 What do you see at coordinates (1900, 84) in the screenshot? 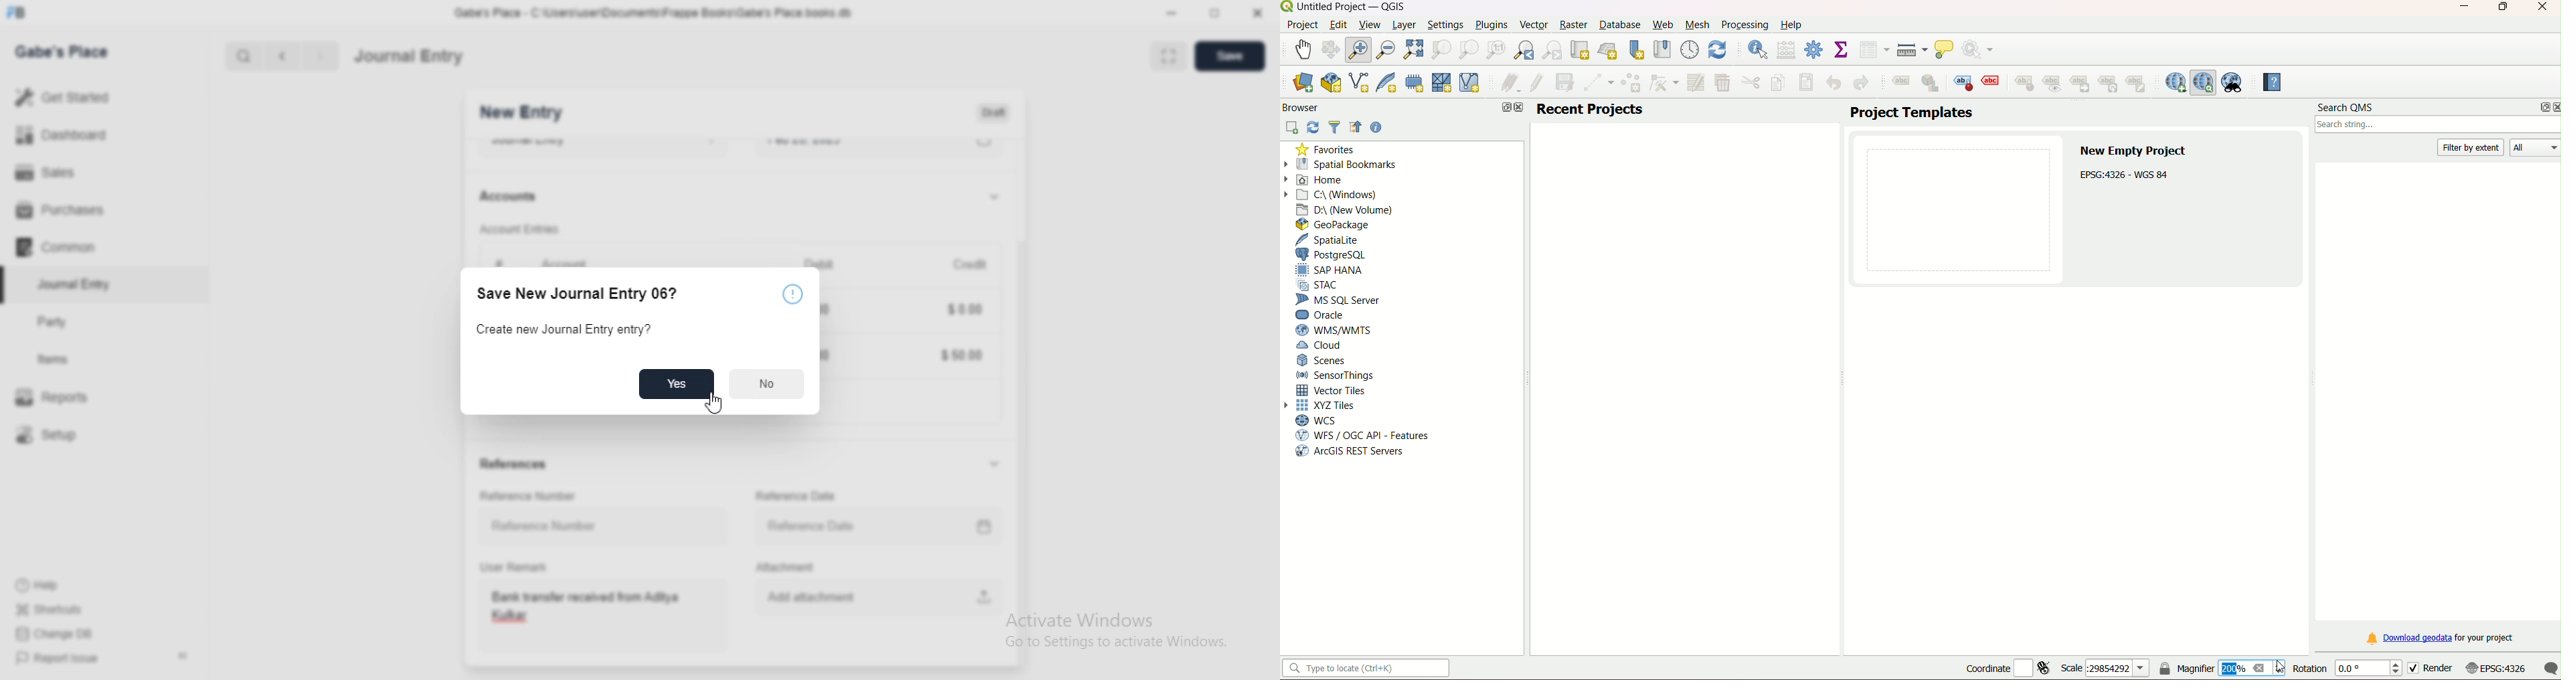
I see `layer labelling` at bounding box center [1900, 84].